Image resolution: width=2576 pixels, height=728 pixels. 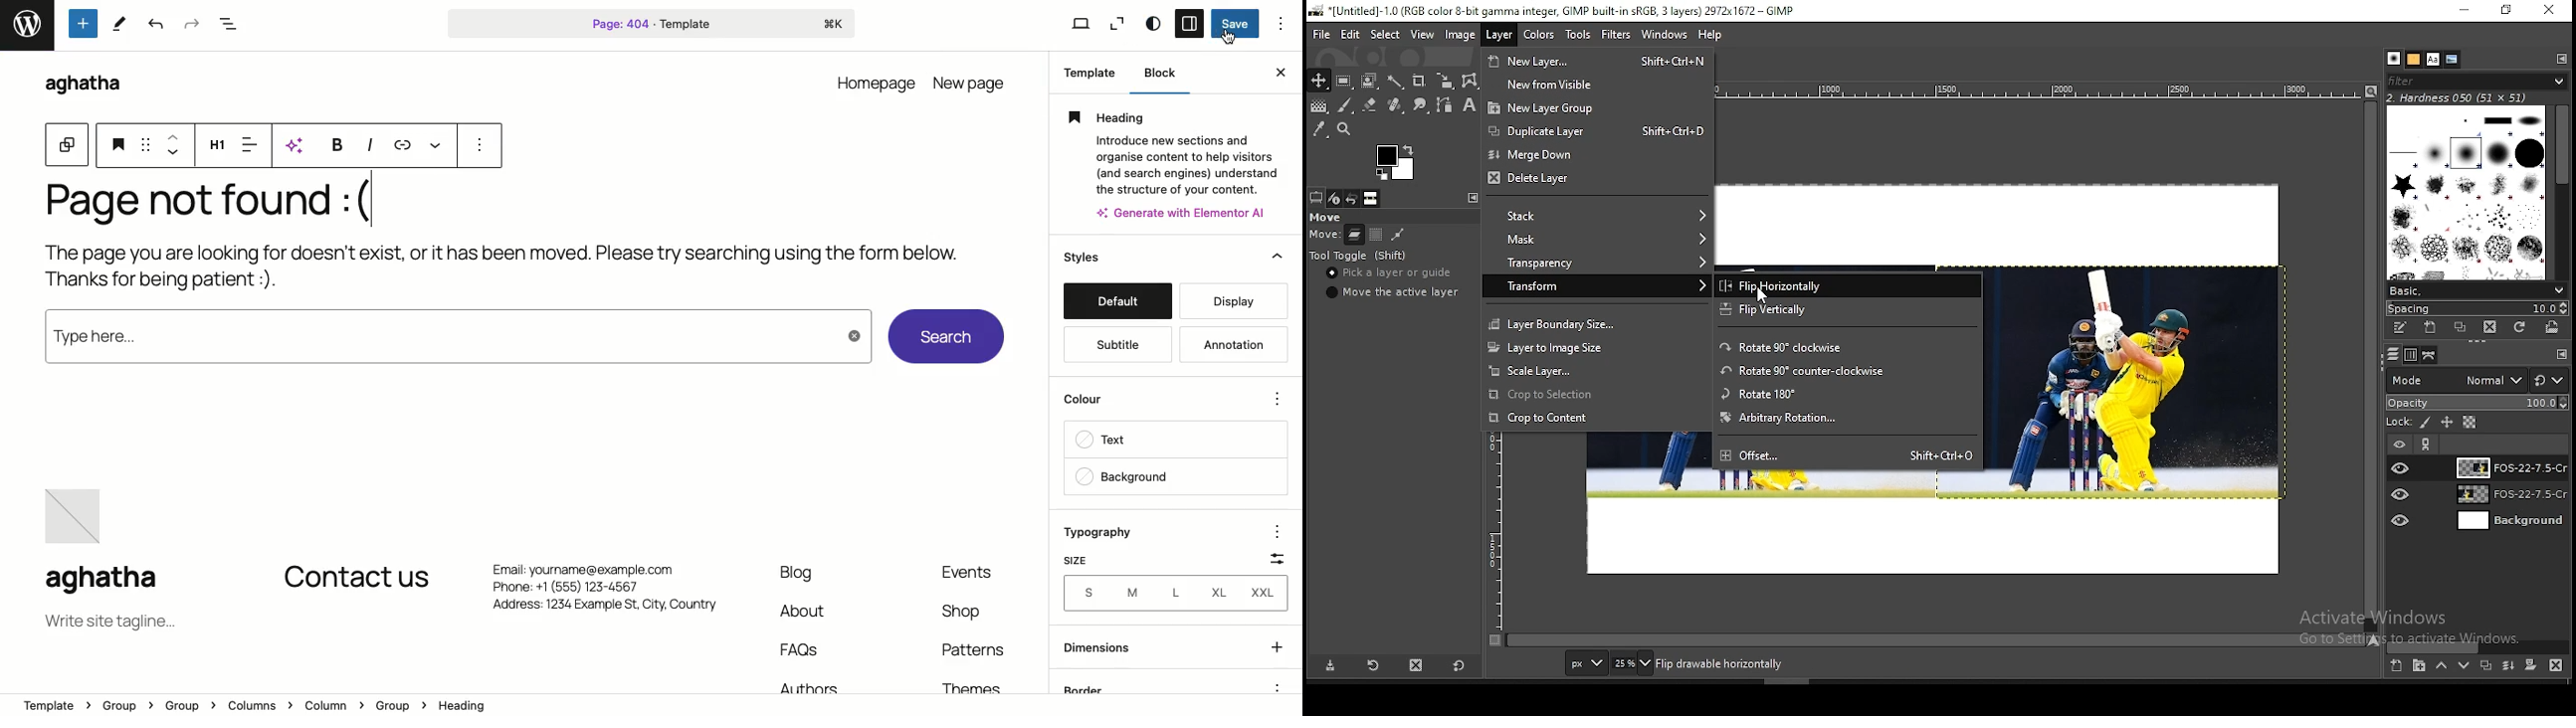 I want to click on new from visible, so click(x=1600, y=84).